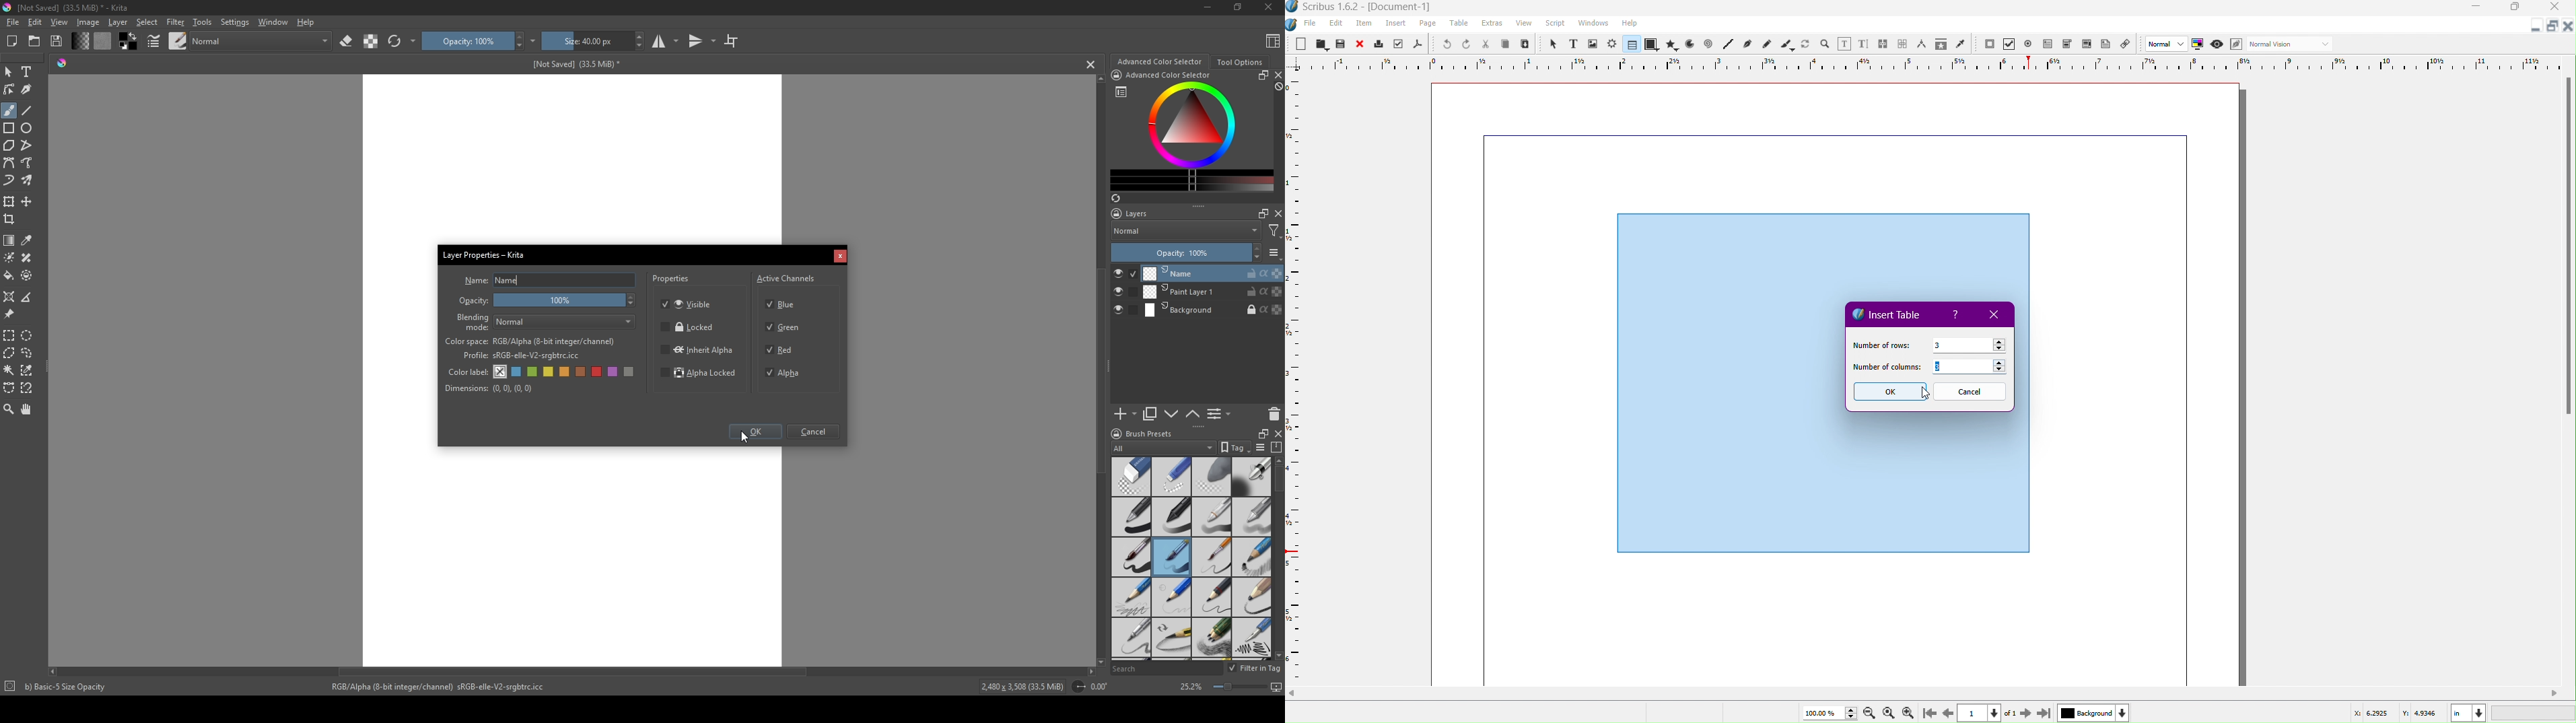 The image size is (2576, 728). I want to click on lasso, so click(28, 353).